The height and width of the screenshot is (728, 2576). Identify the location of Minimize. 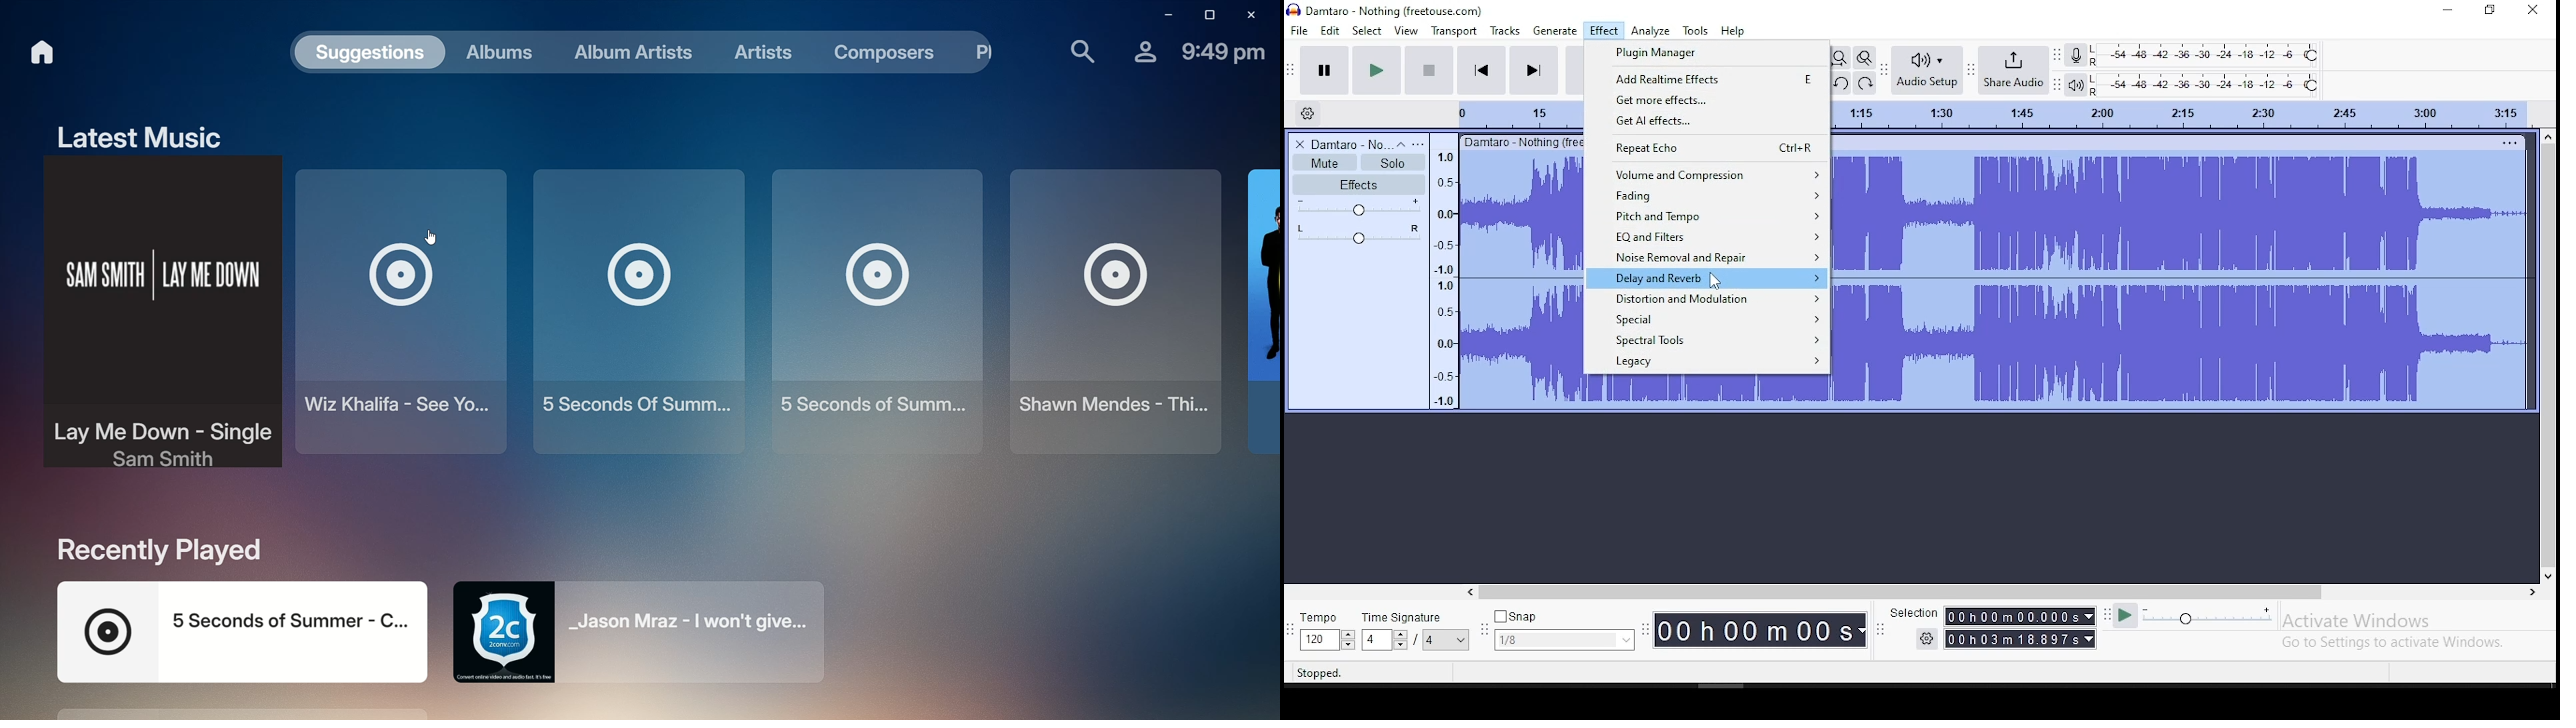
(1162, 15).